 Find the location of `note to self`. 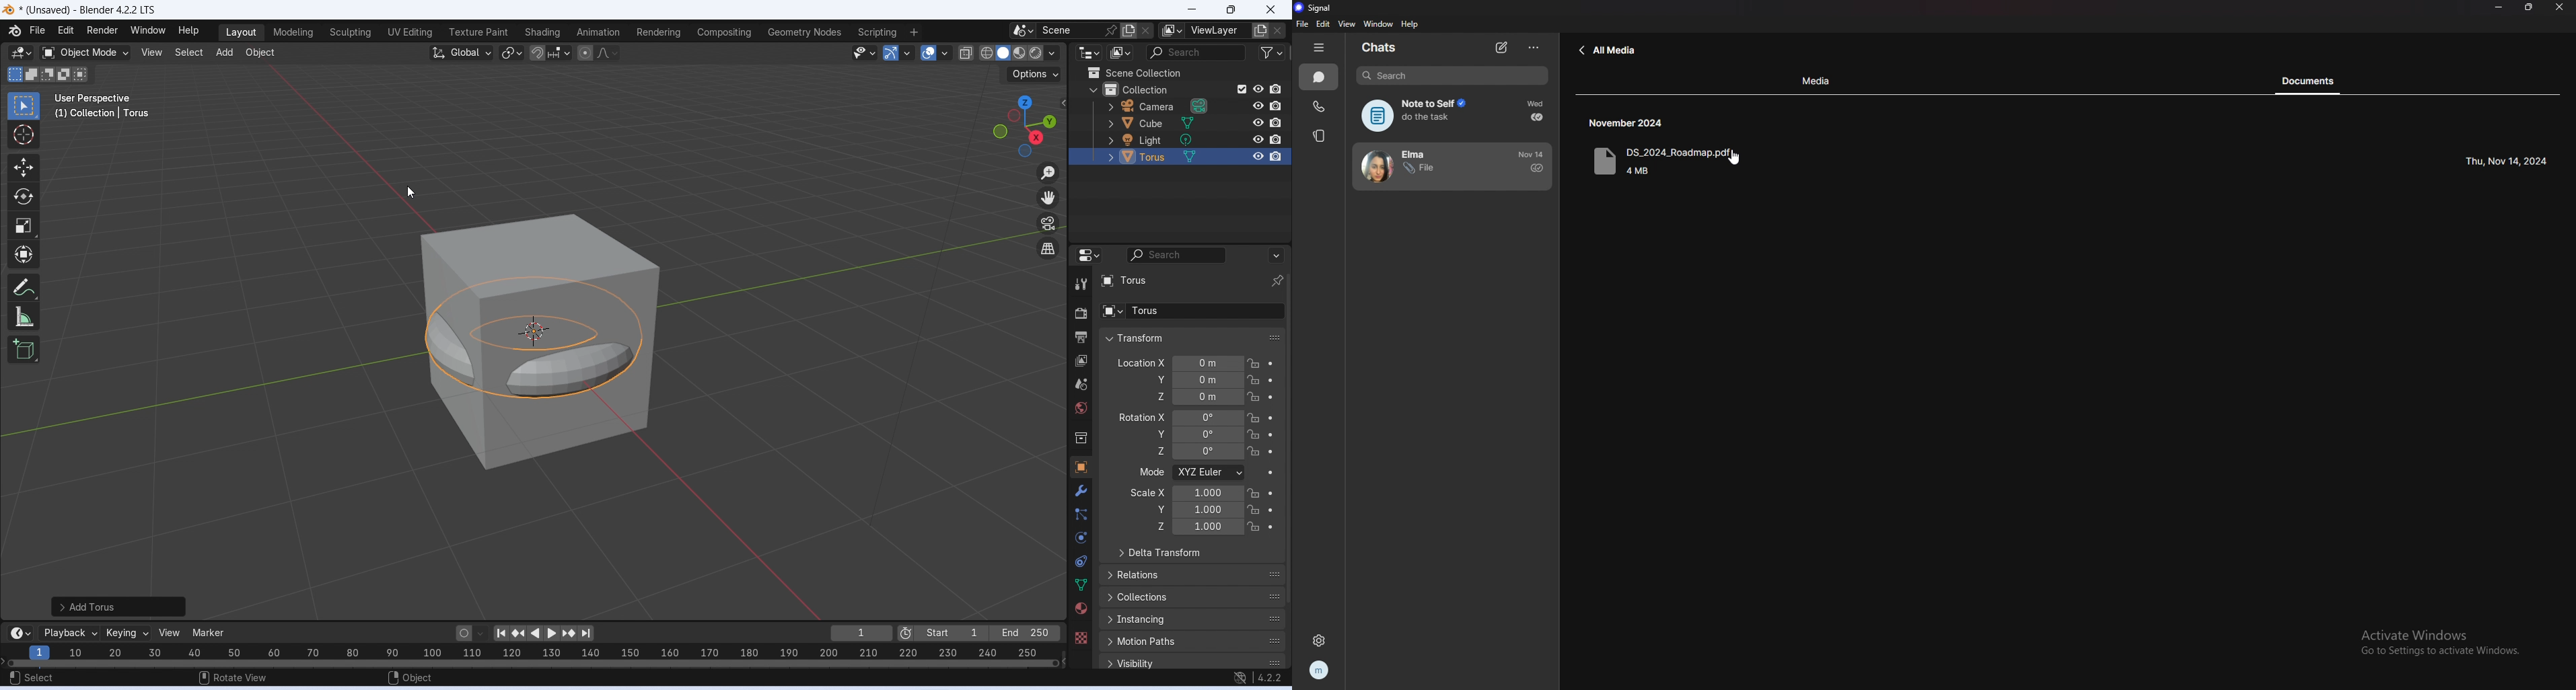

note to self is located at coordinates (1422, 116).